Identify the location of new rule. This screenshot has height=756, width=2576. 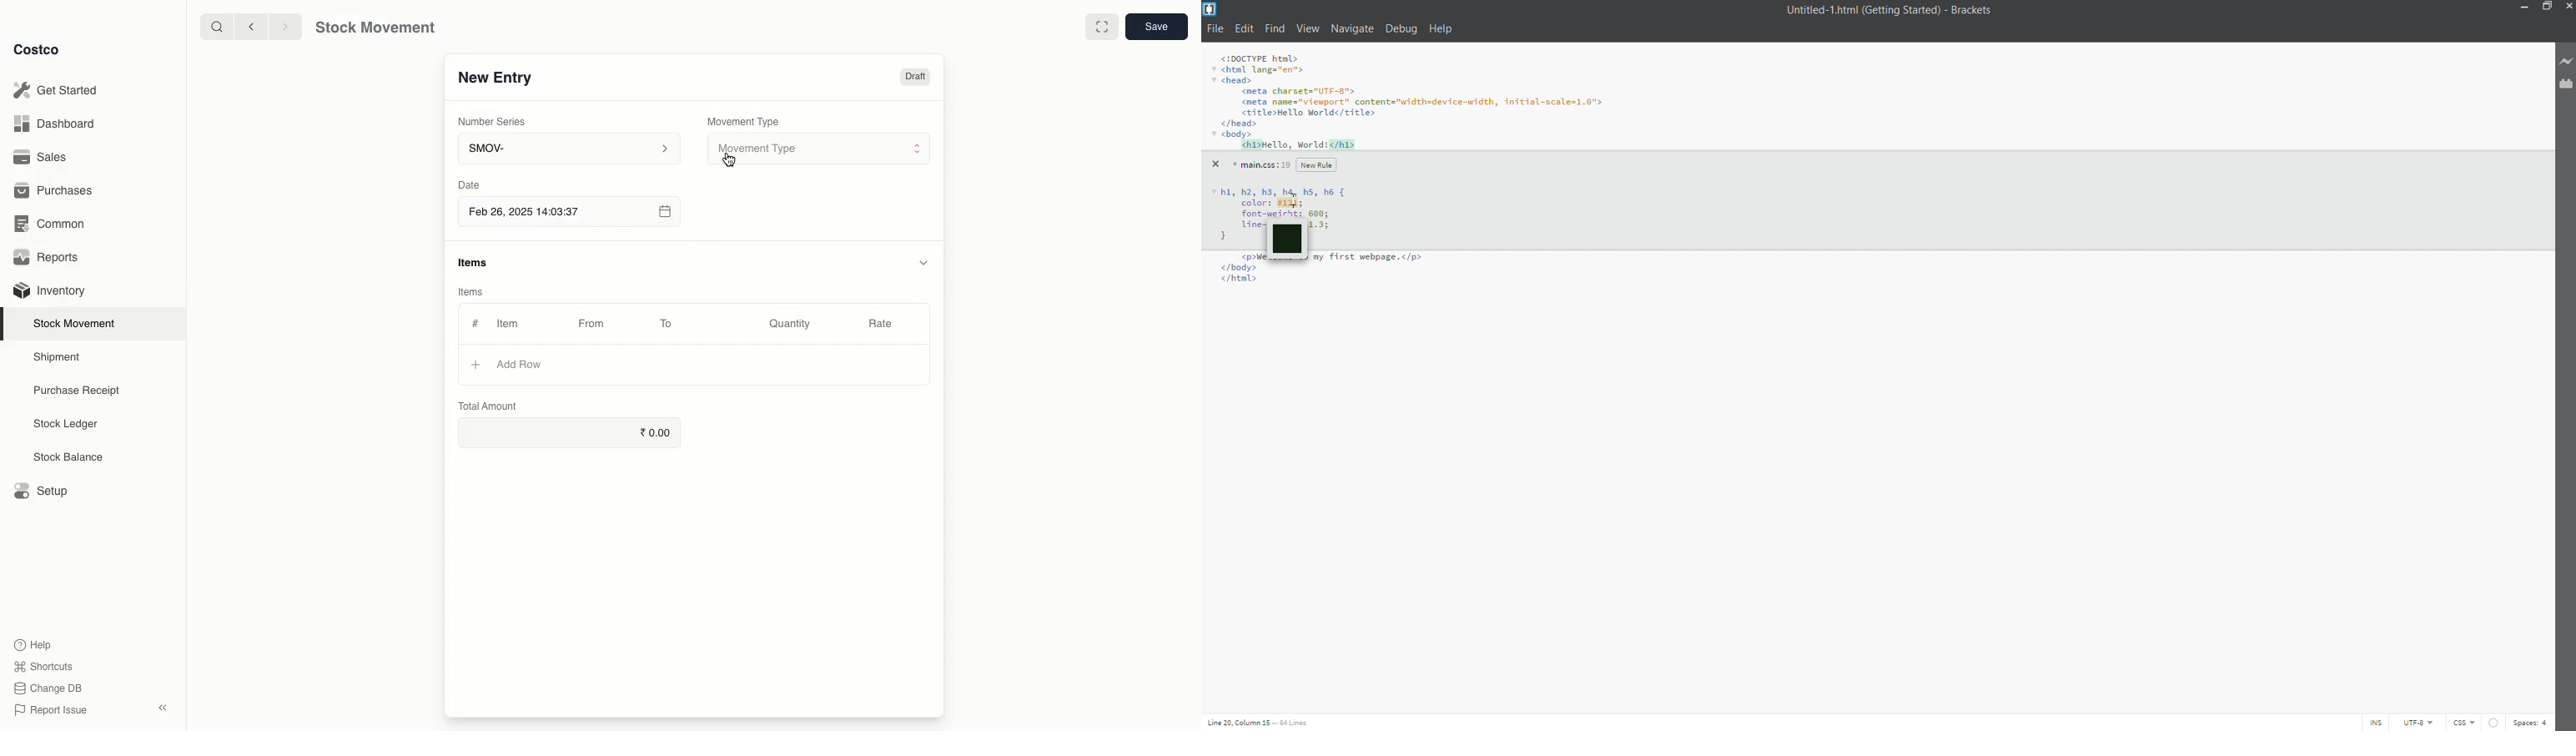
(1315, 164).